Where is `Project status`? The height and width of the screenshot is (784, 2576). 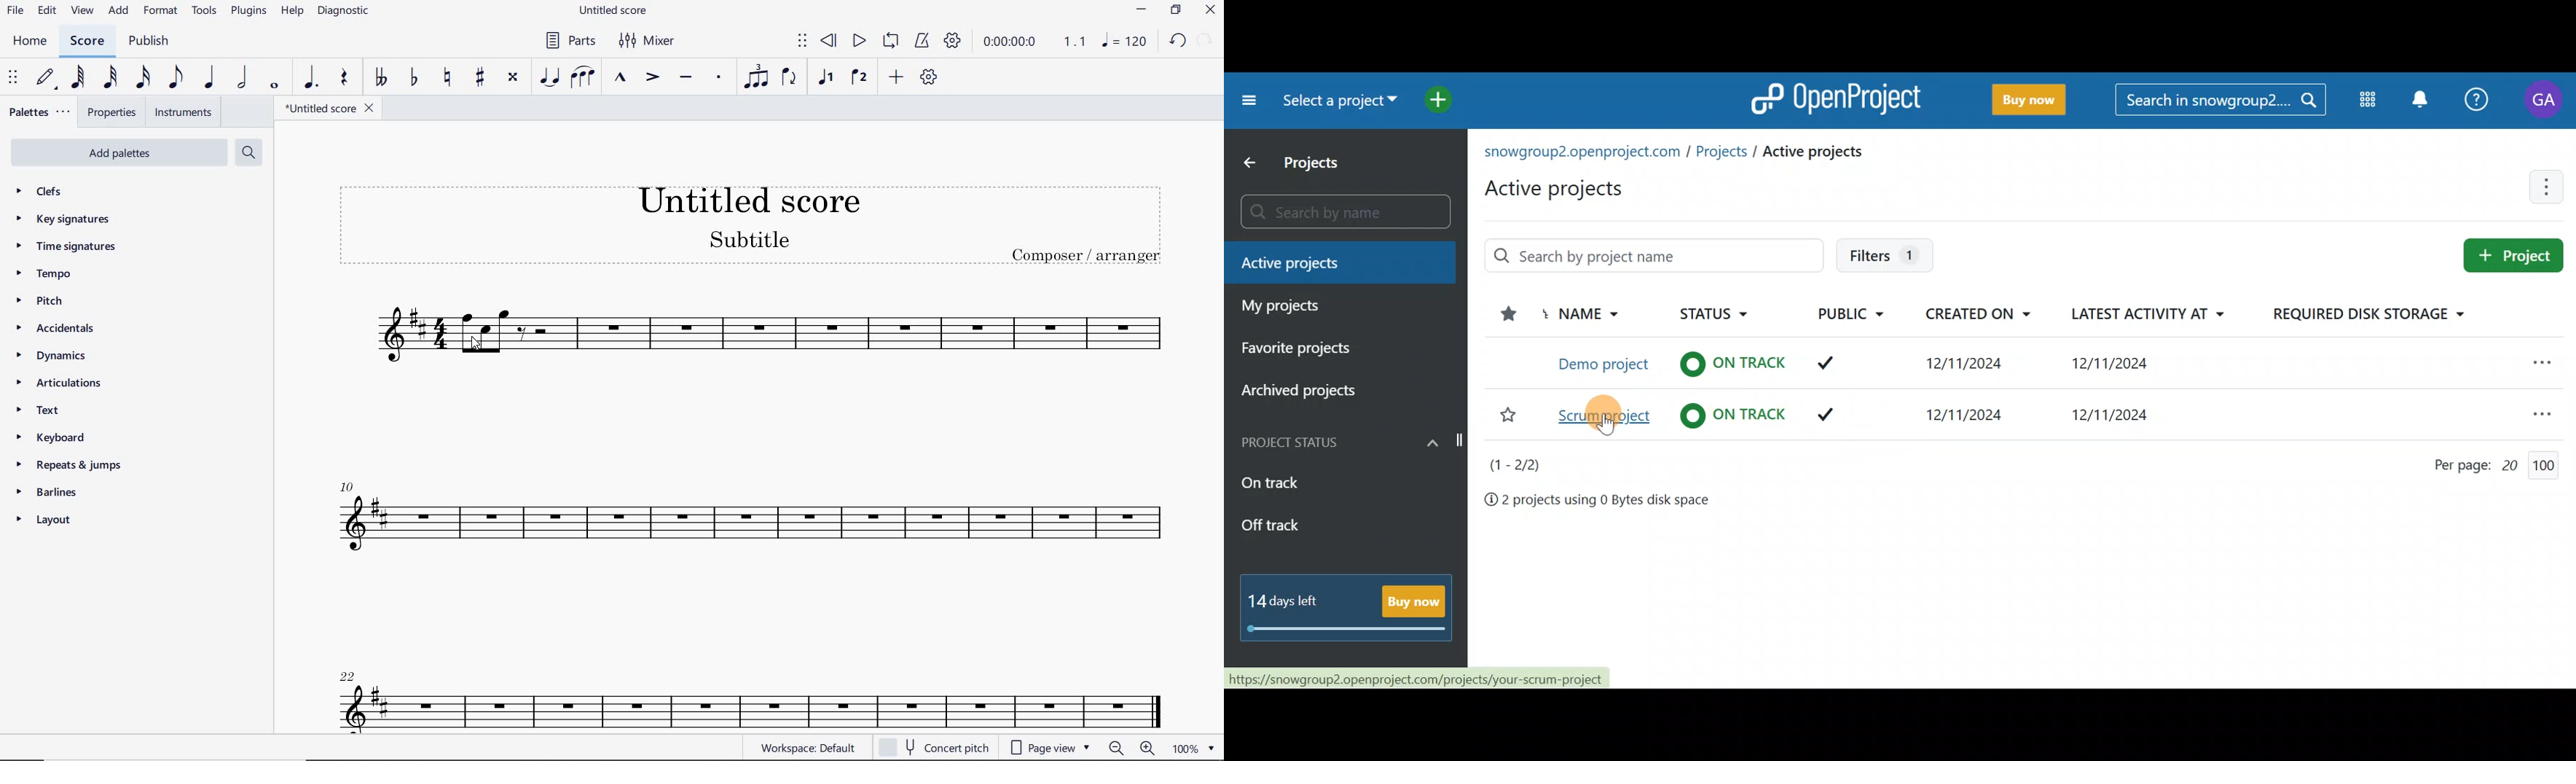
Project status is located at coordinates (1345, 440).